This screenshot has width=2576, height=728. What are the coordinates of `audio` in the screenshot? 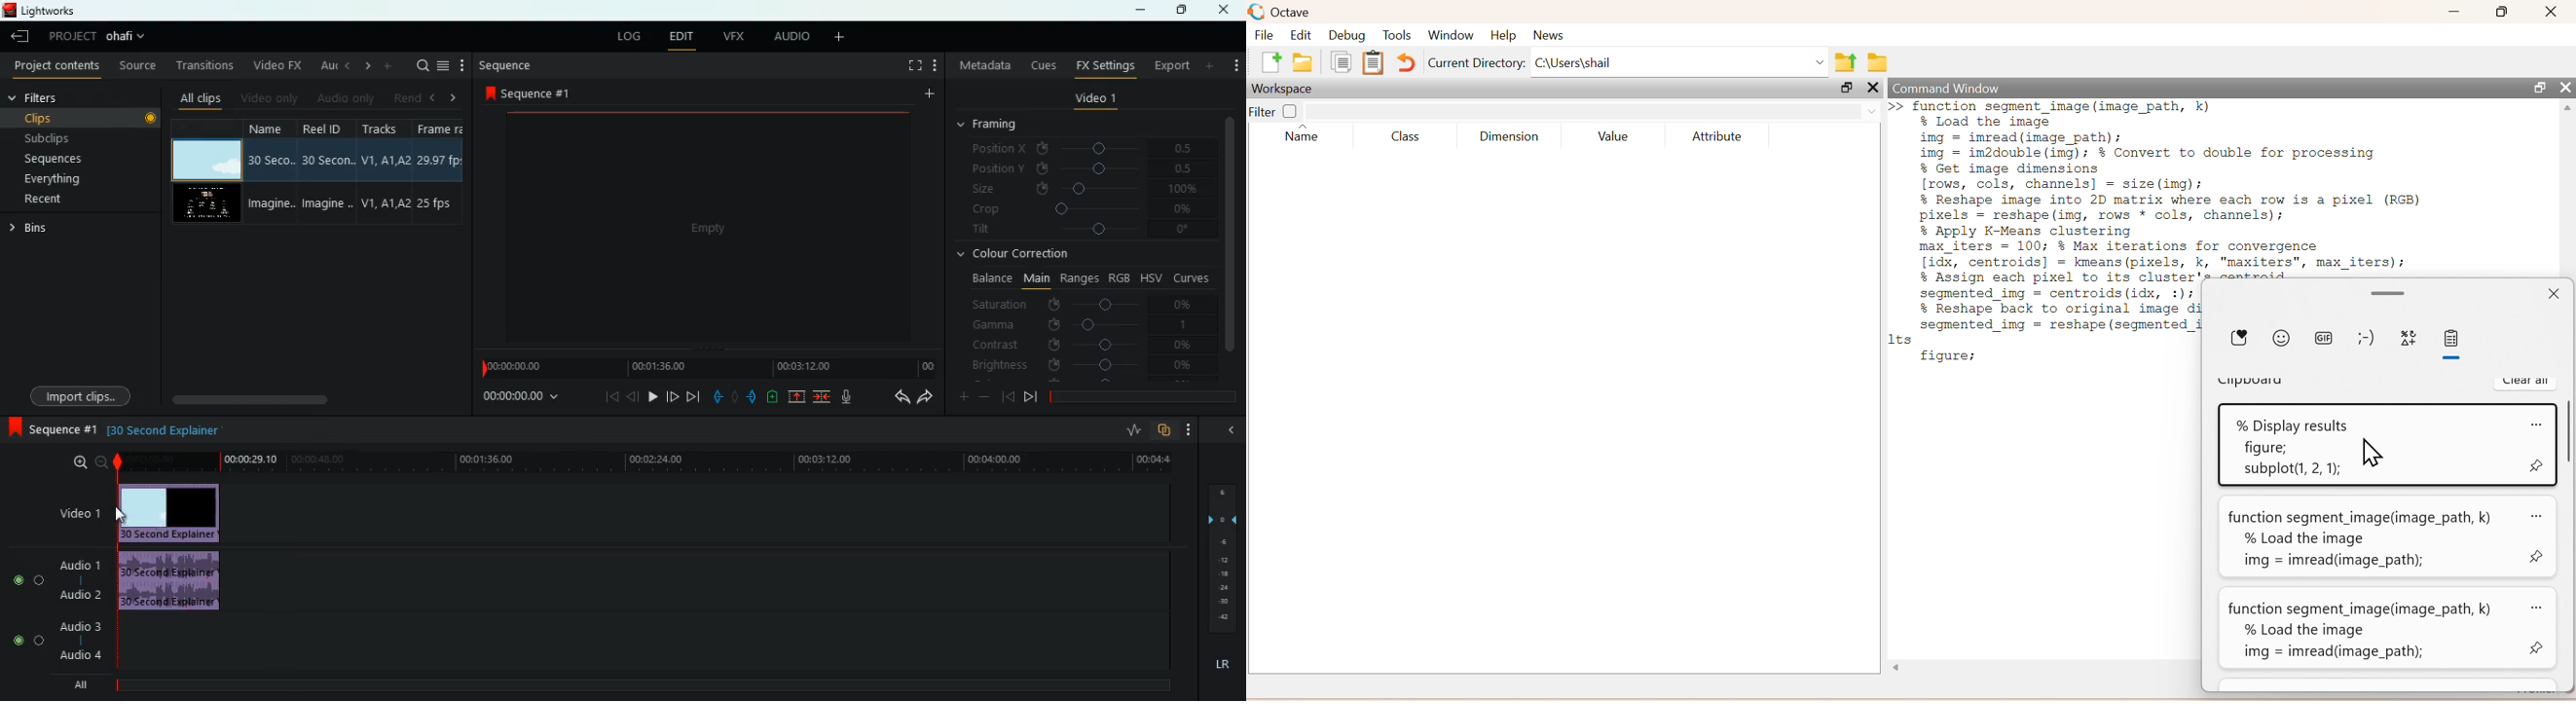 It's located at (171, 580).